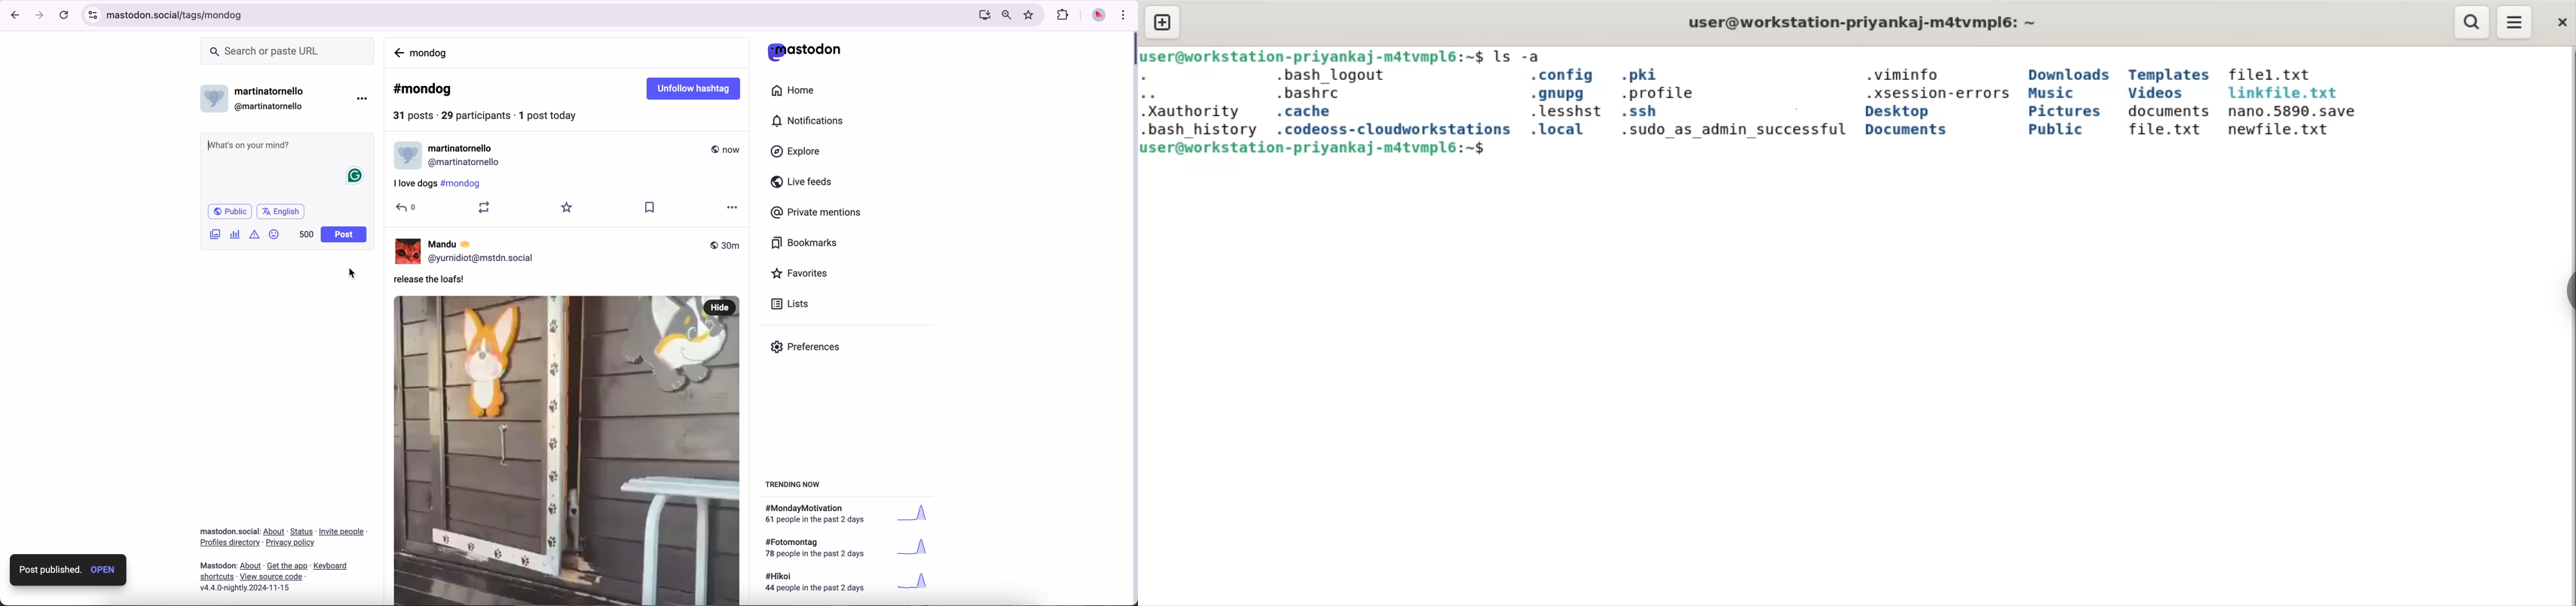 The image size is (2576, 616). What do you see at coordinates (245, 588) in the screenshot?
I see `version` at bounding box center [245, 588].